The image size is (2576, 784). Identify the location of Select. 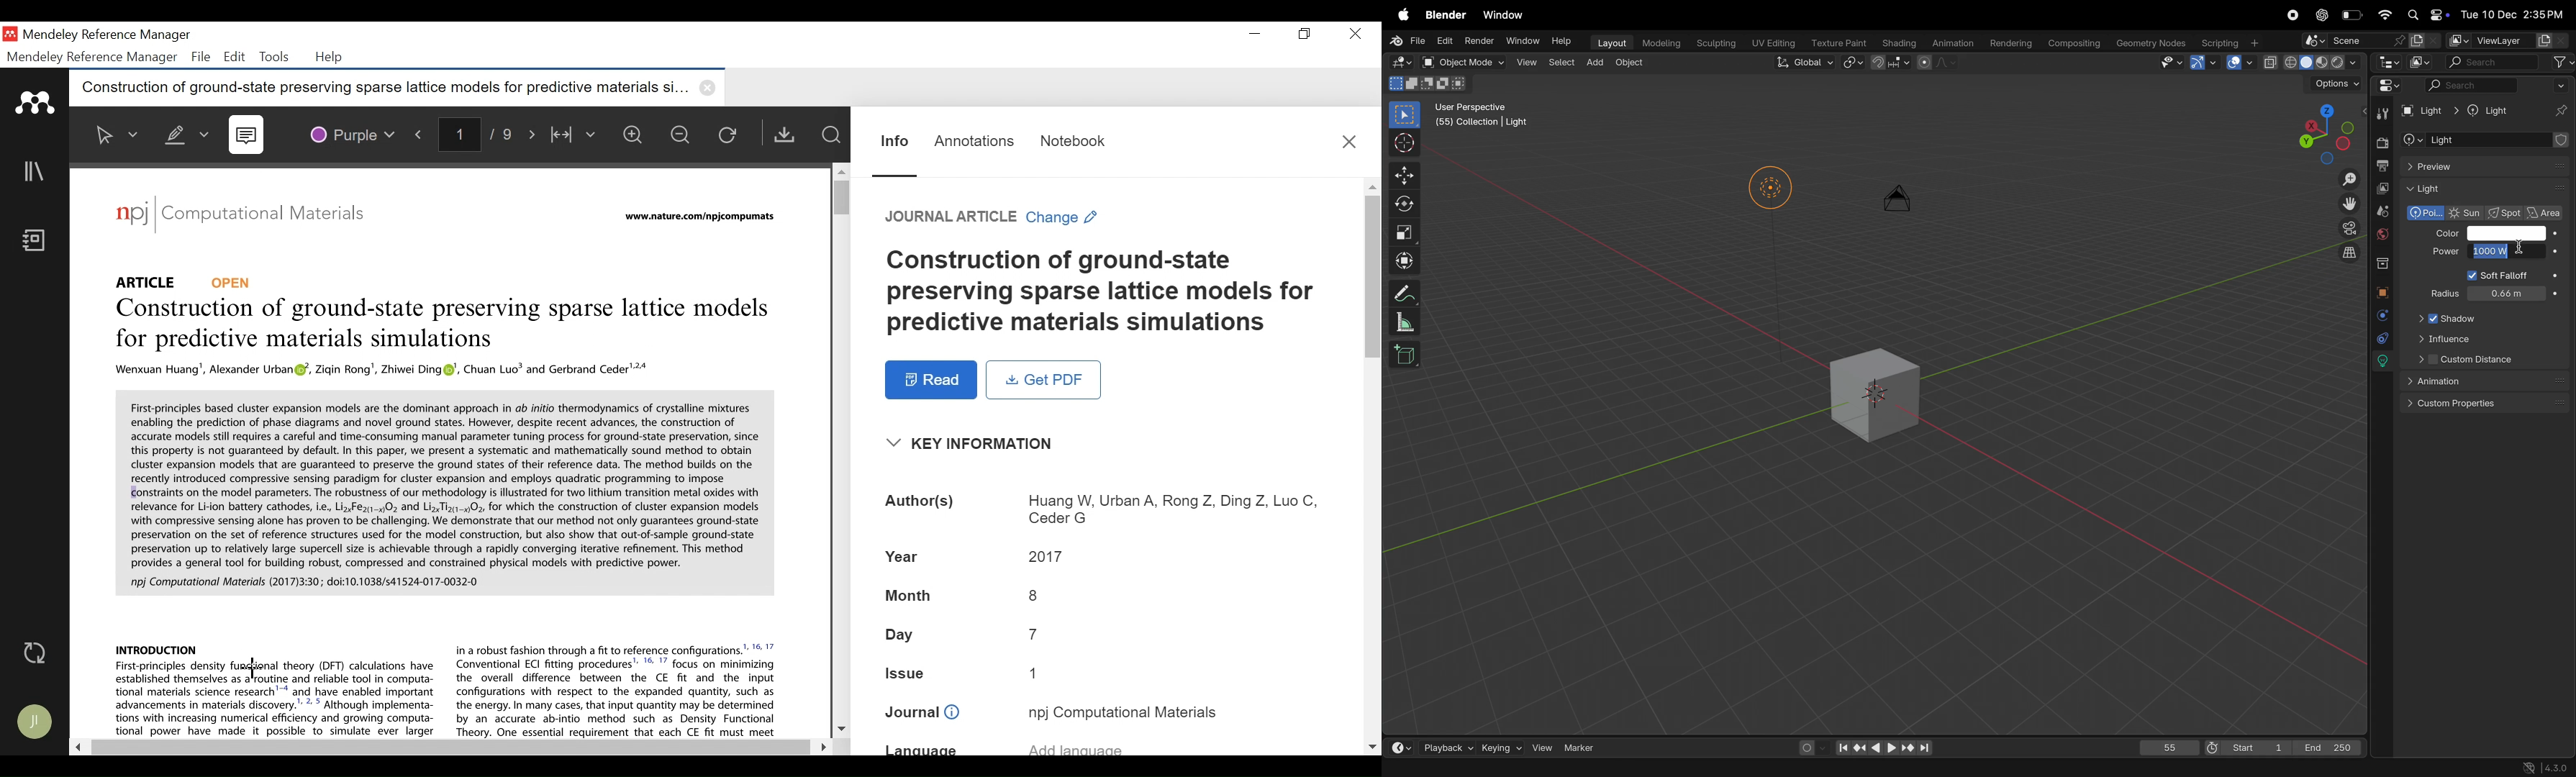
(115, 135).